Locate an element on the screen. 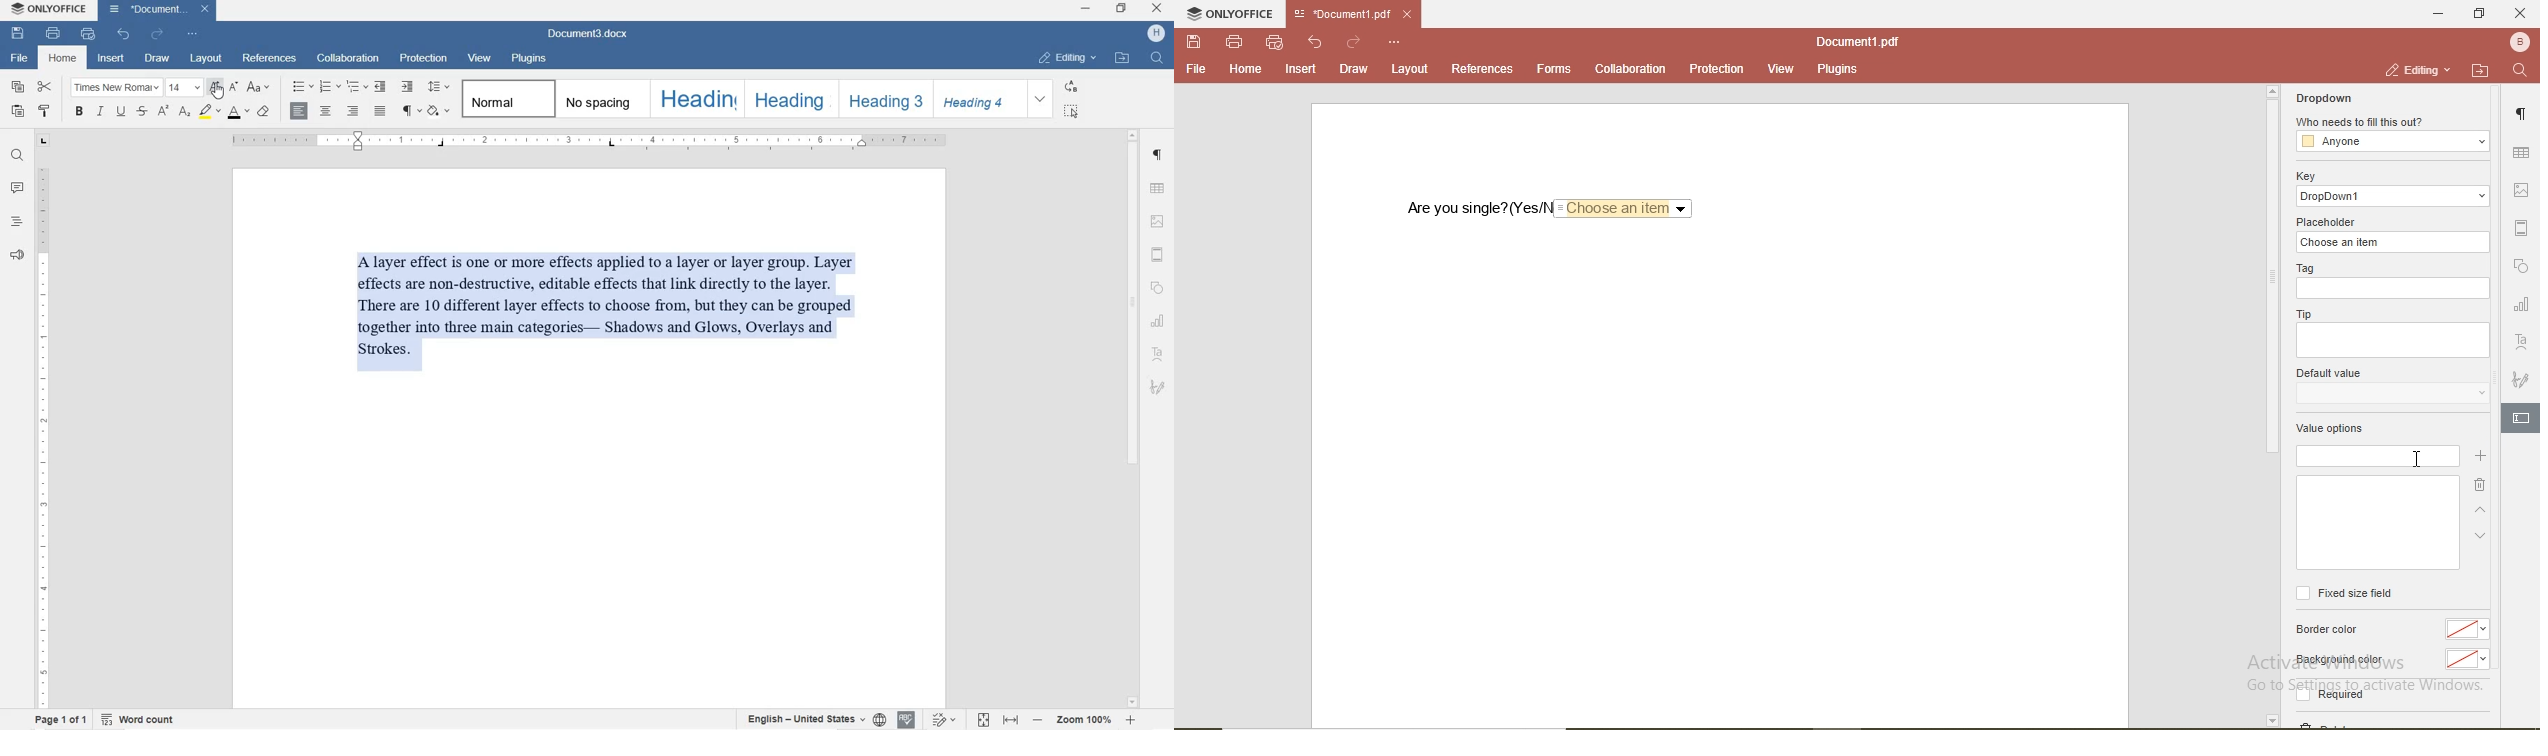 Image resolution: width=2548 pixels, height=756 pixels. track changes is located at coordinates (946, 720).